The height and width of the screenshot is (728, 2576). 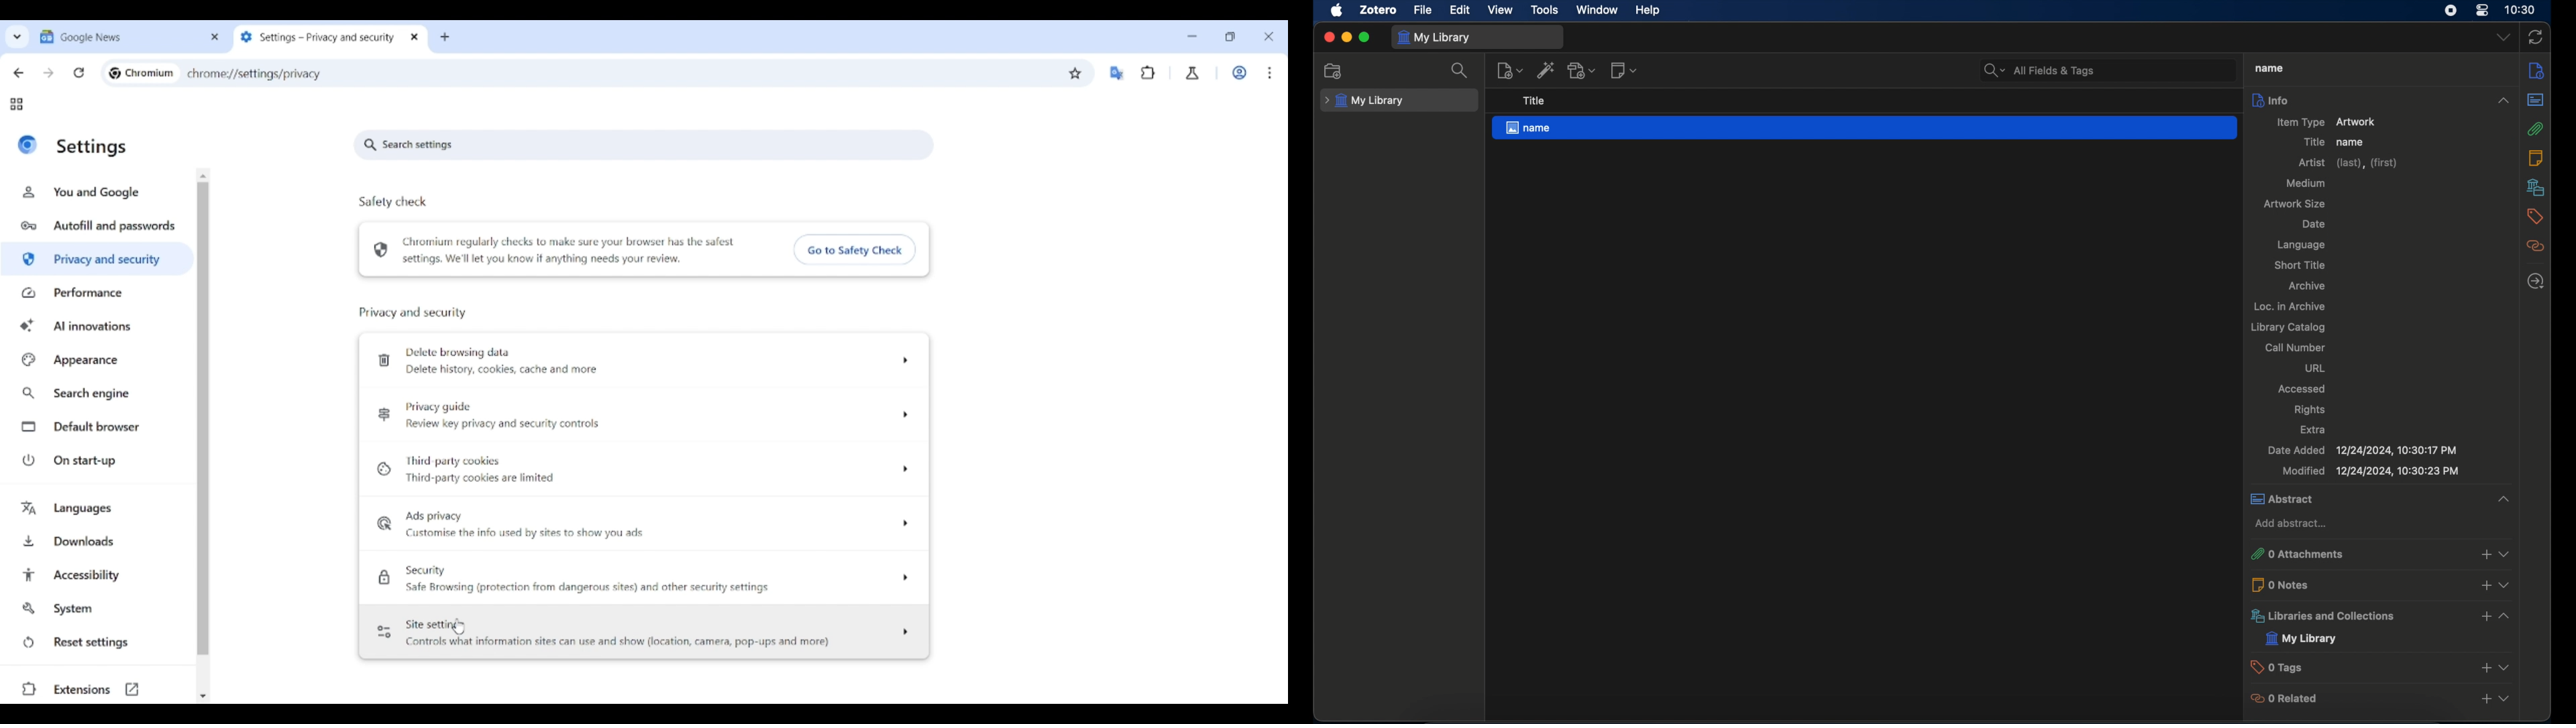 I want to click on 0 tags, so click(x=2310, y=667).